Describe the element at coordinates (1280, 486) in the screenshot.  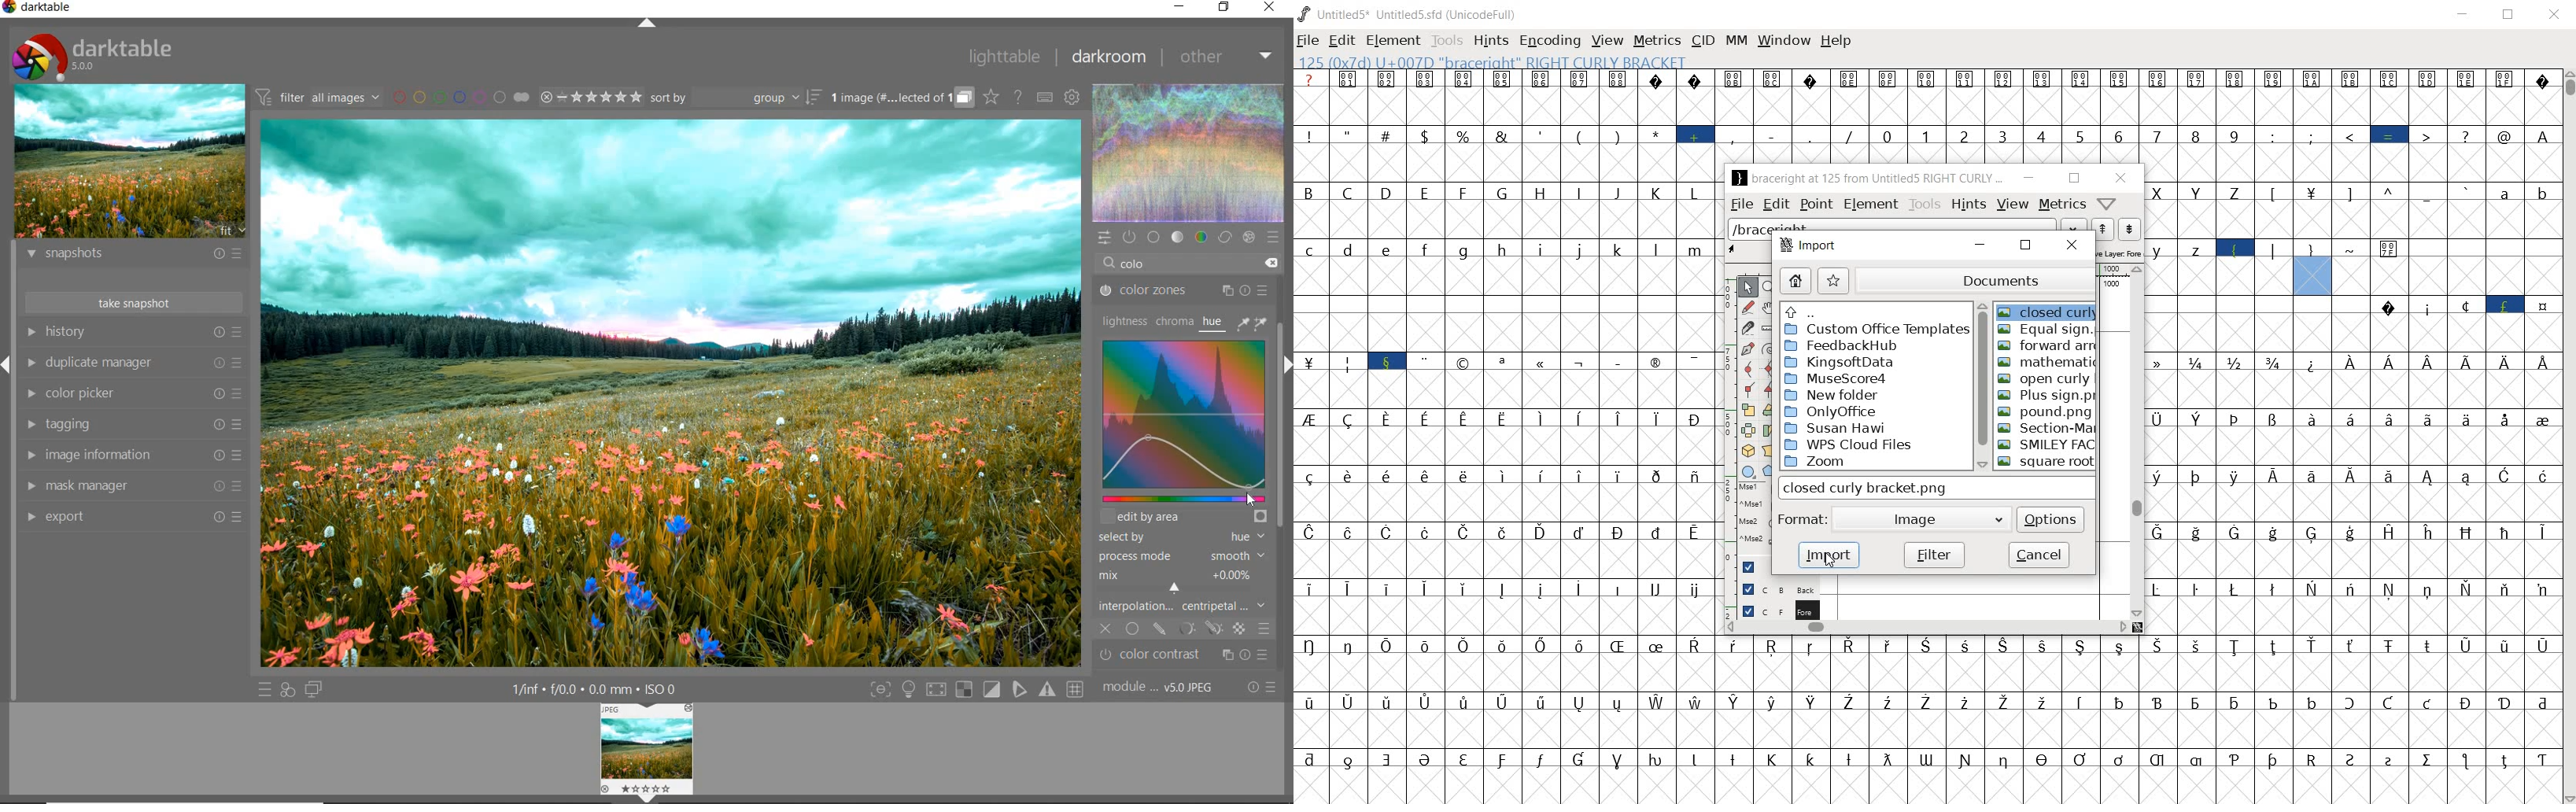
I see `scrollbar` at that location.